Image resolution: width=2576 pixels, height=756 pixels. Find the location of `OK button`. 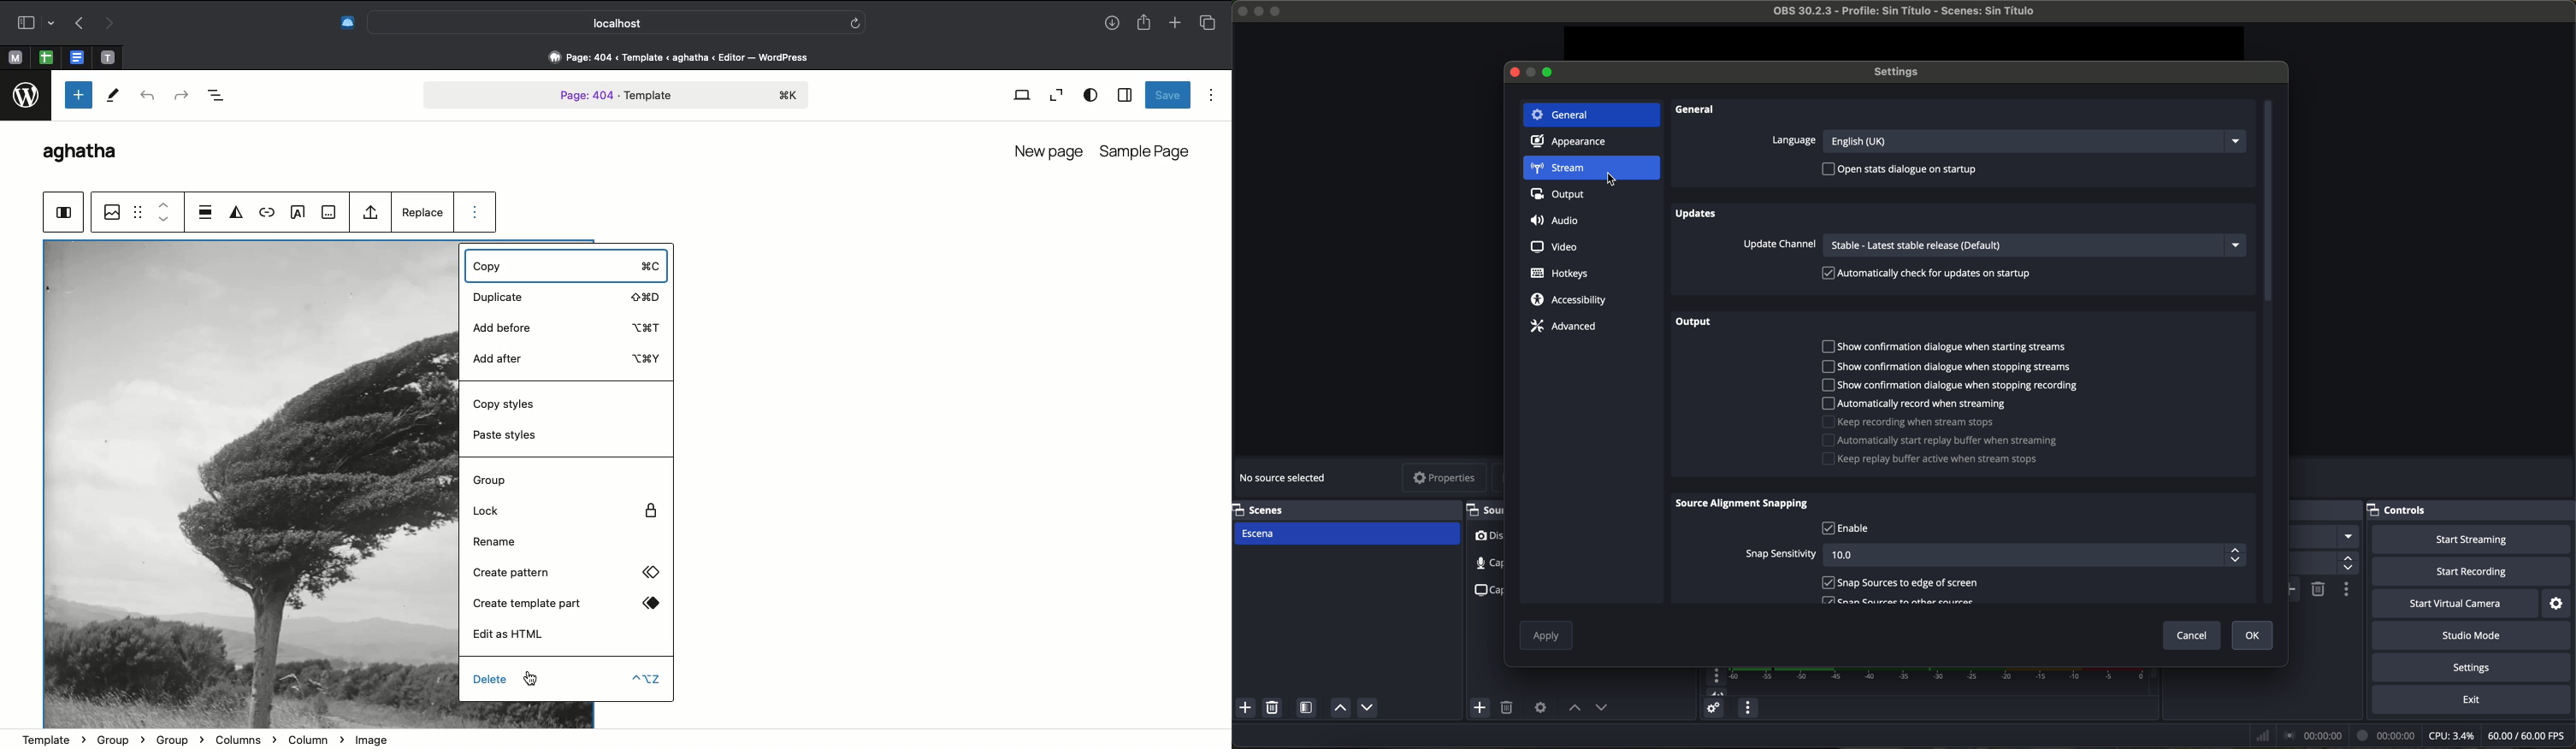

OK button is located at coordinates (2252, 635).